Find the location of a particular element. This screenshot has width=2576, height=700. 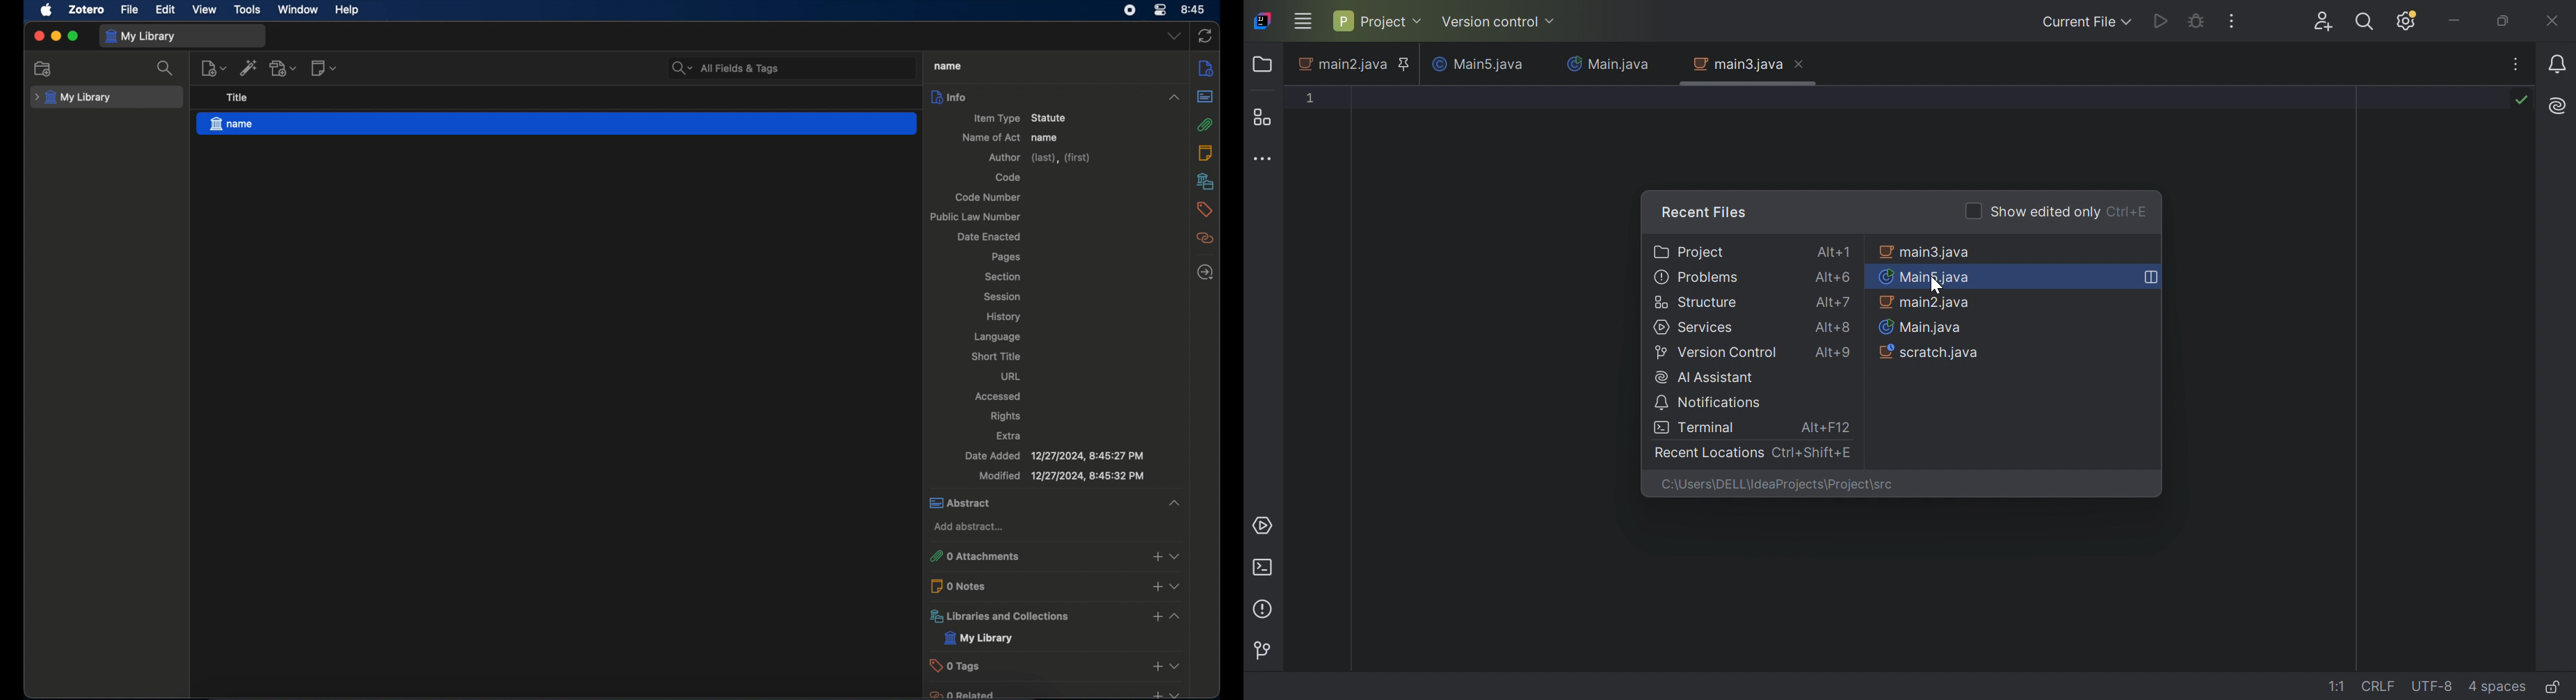

date added is located at coordinates (1053, 456).